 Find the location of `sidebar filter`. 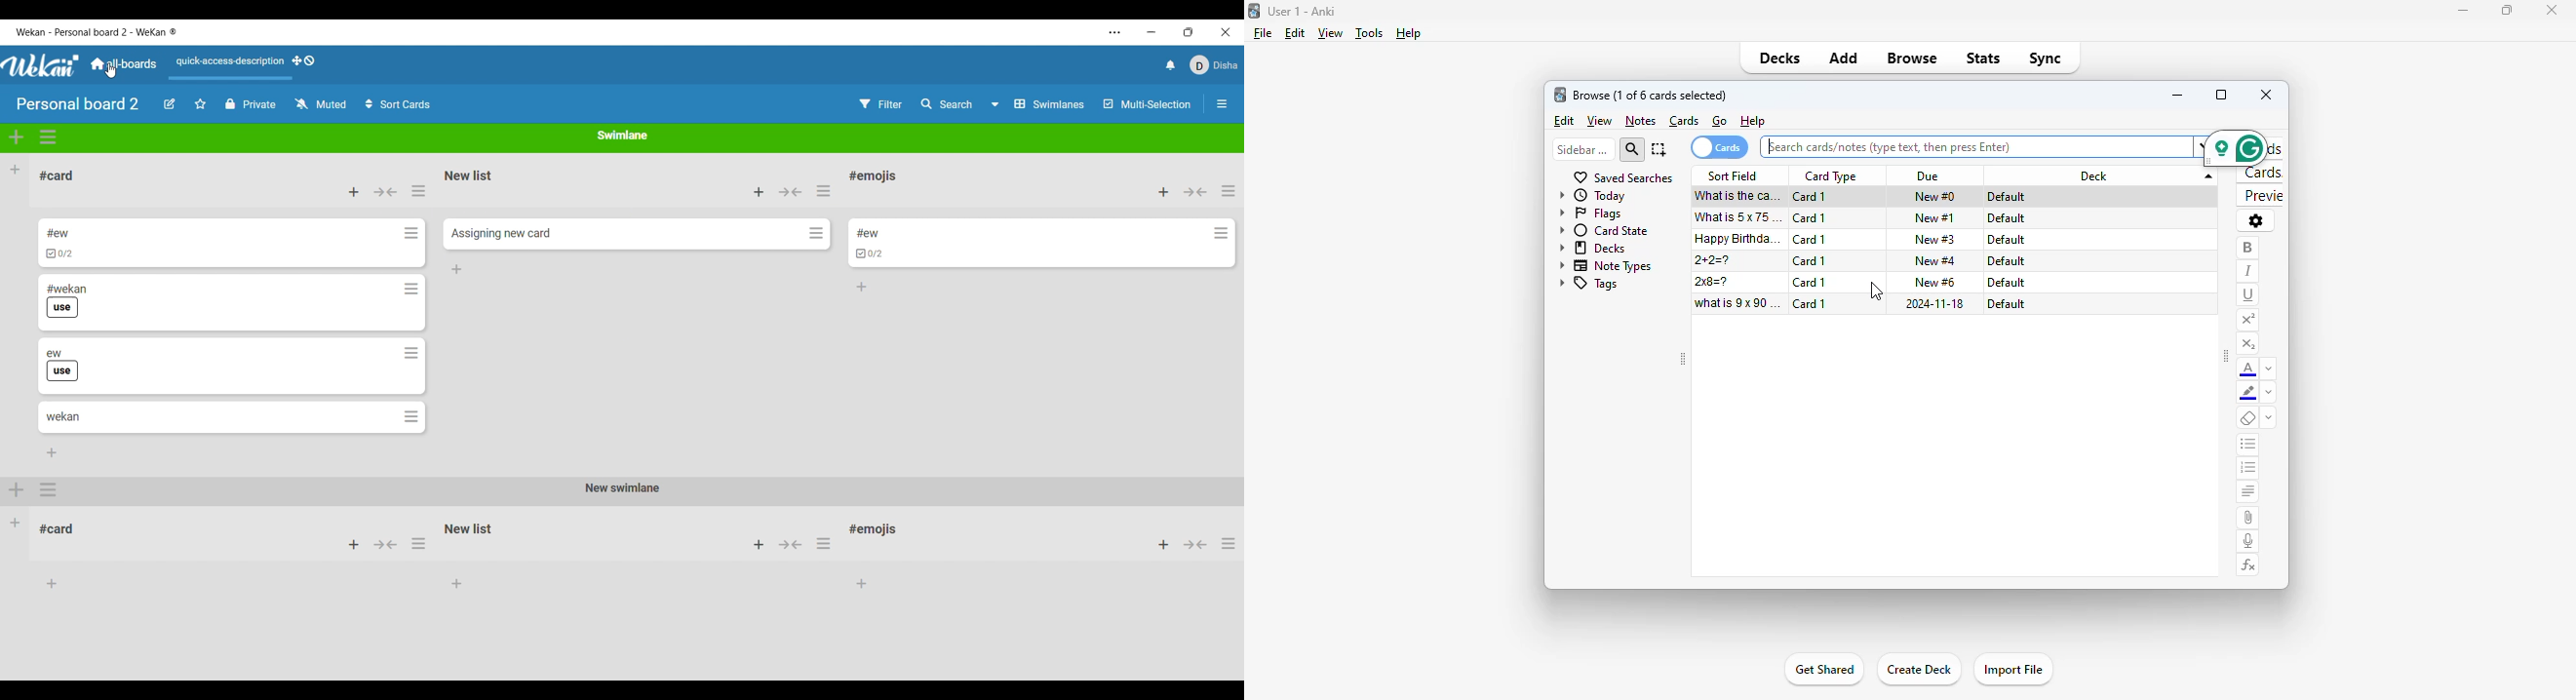

sidebar filter is located at coordinates (1582, 149).